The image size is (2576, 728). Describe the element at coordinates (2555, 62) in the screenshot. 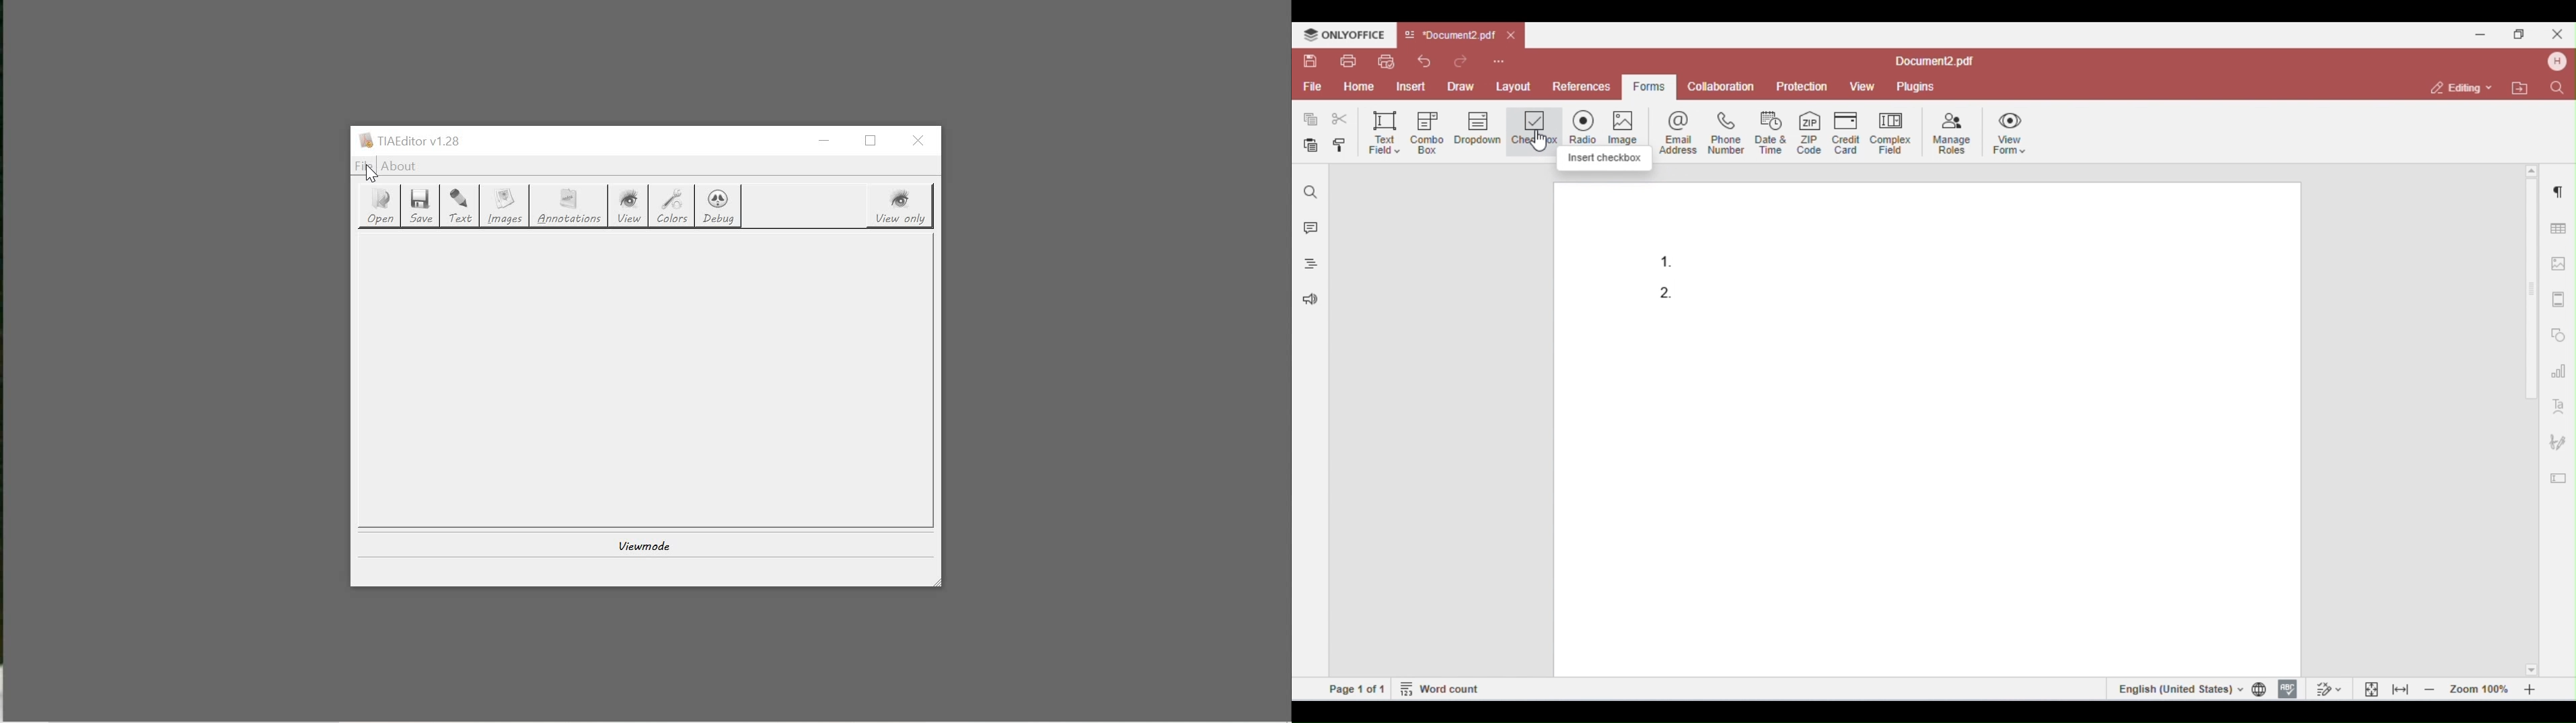

I see `account` at that location.